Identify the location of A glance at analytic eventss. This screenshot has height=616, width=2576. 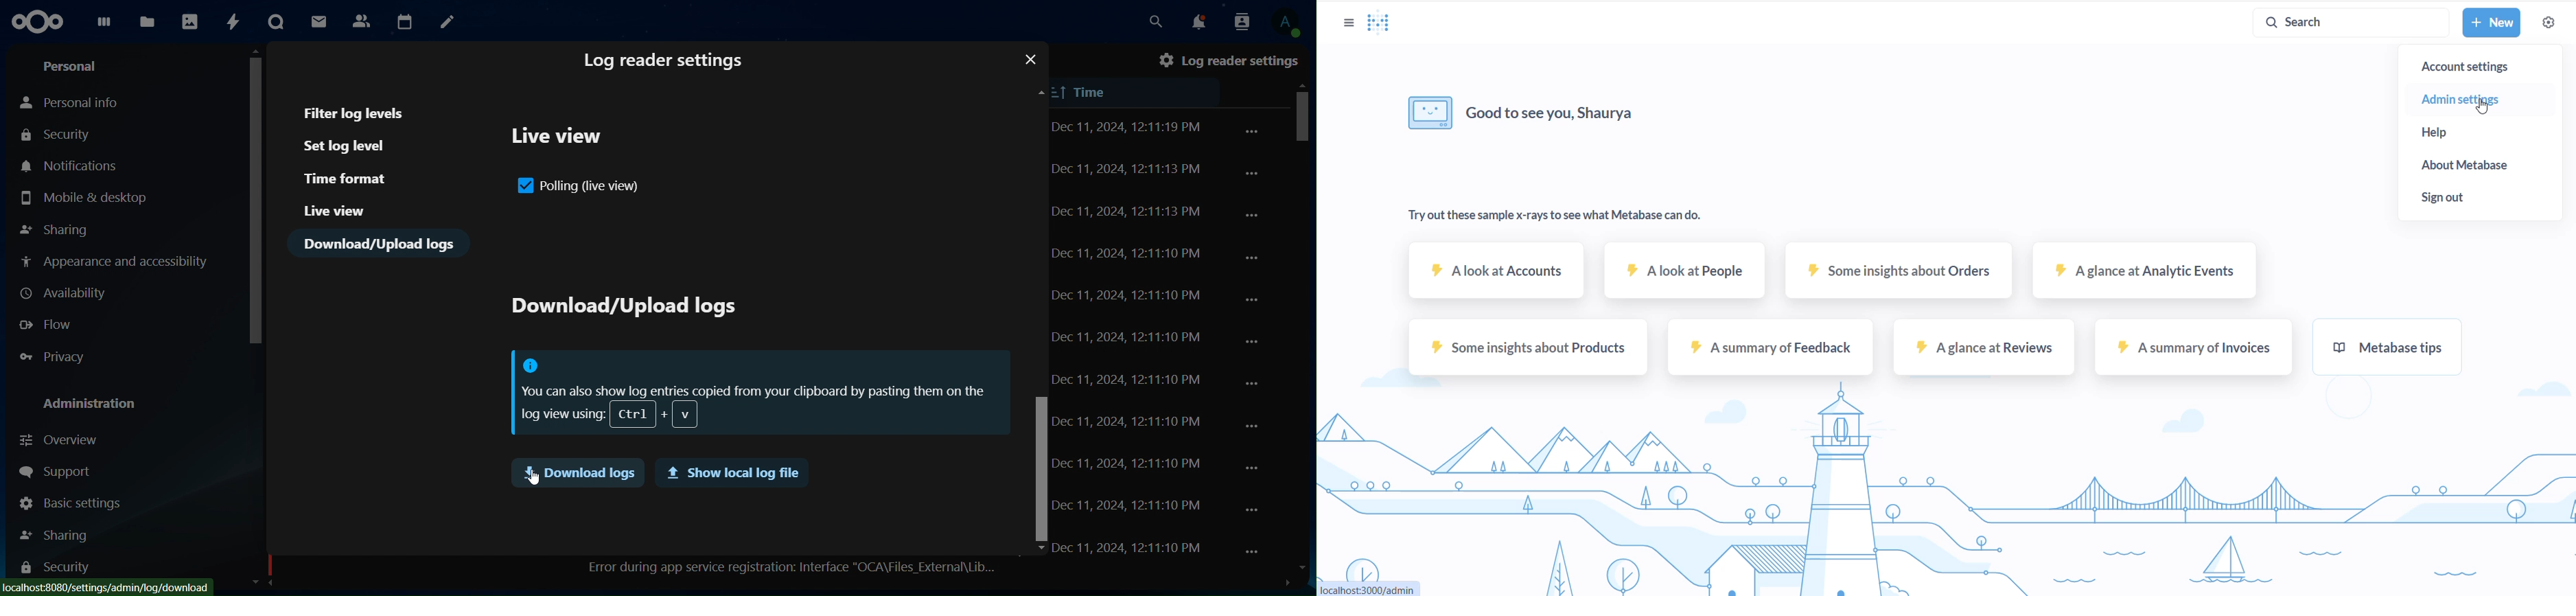
(2141, 277).